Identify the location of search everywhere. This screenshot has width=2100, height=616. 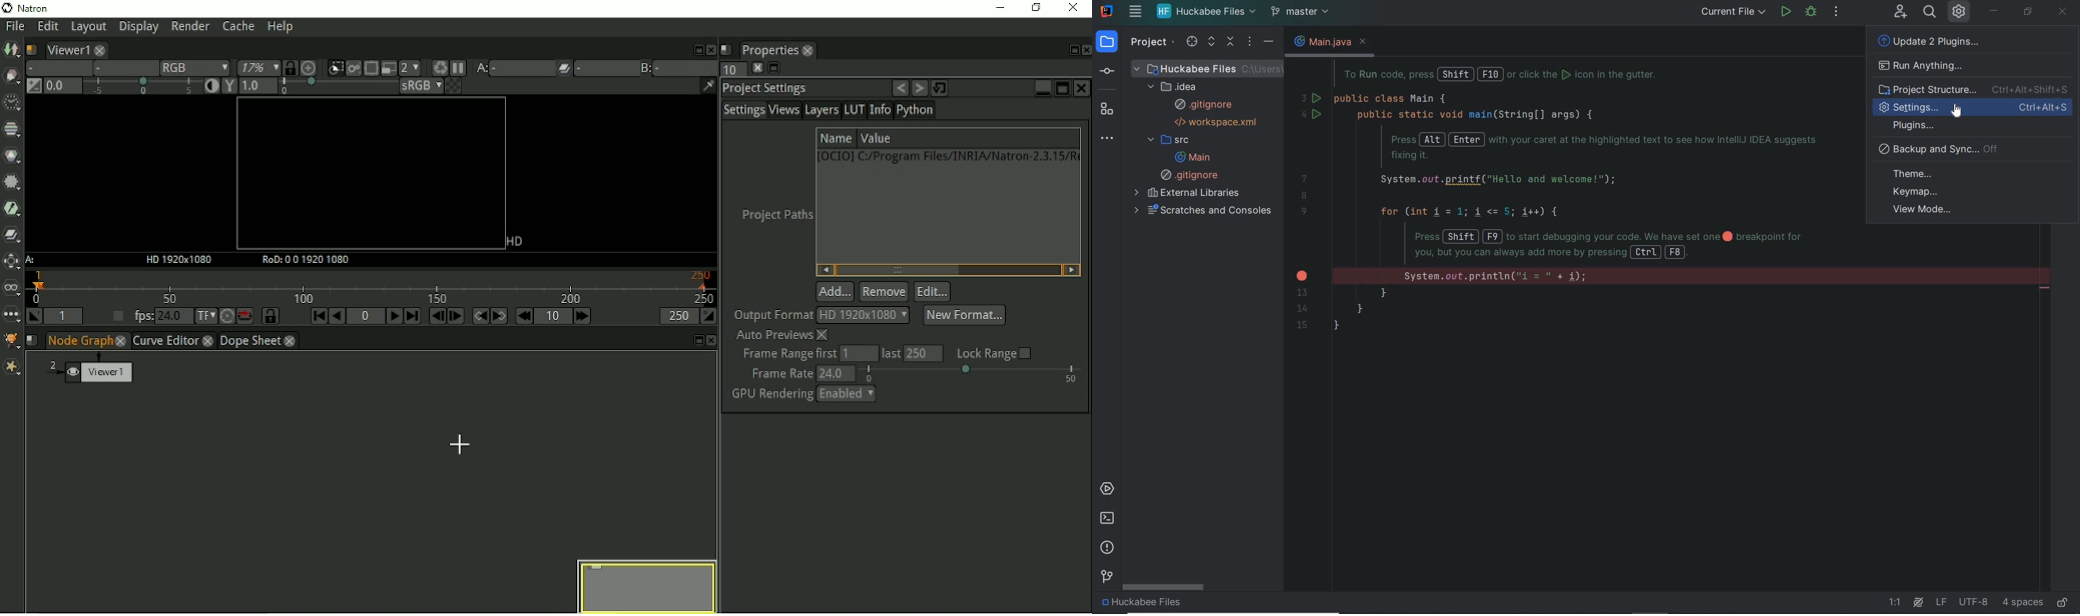
(1930, 13).